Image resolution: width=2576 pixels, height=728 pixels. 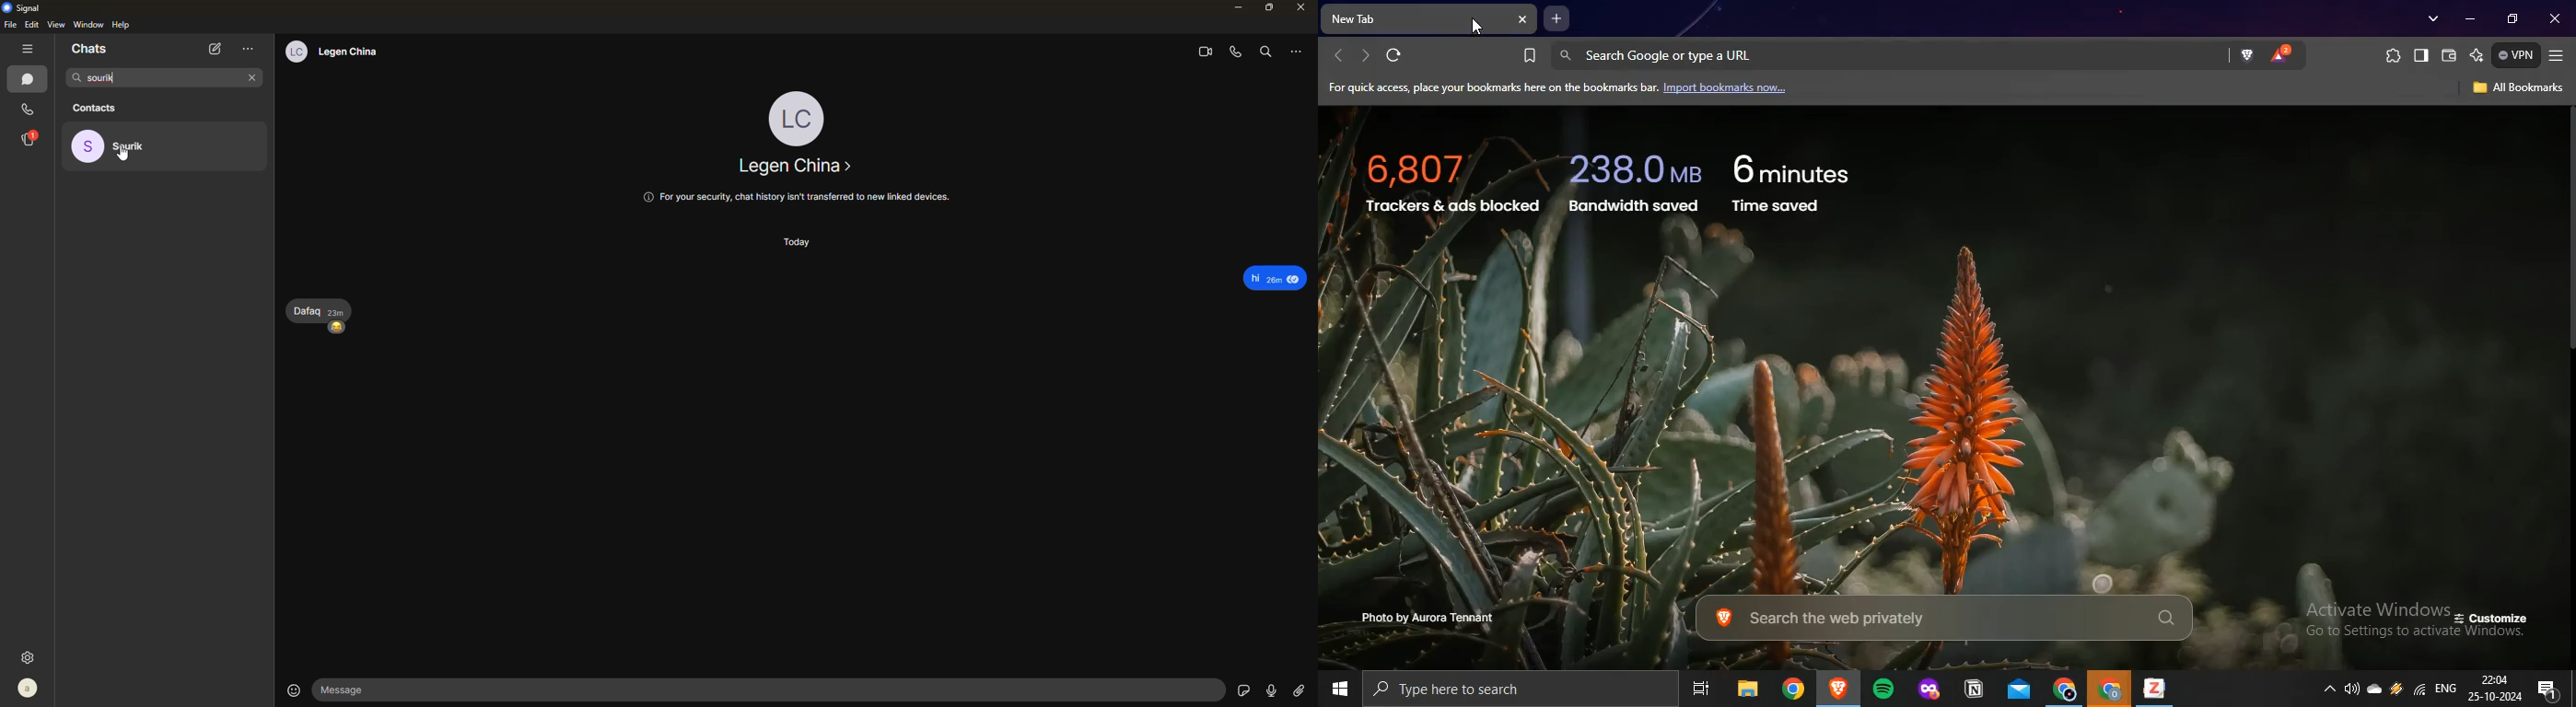 What do you see at coordinates (25, 8) in the screenshot?
I see `signal` at bounding box center [25, 8].